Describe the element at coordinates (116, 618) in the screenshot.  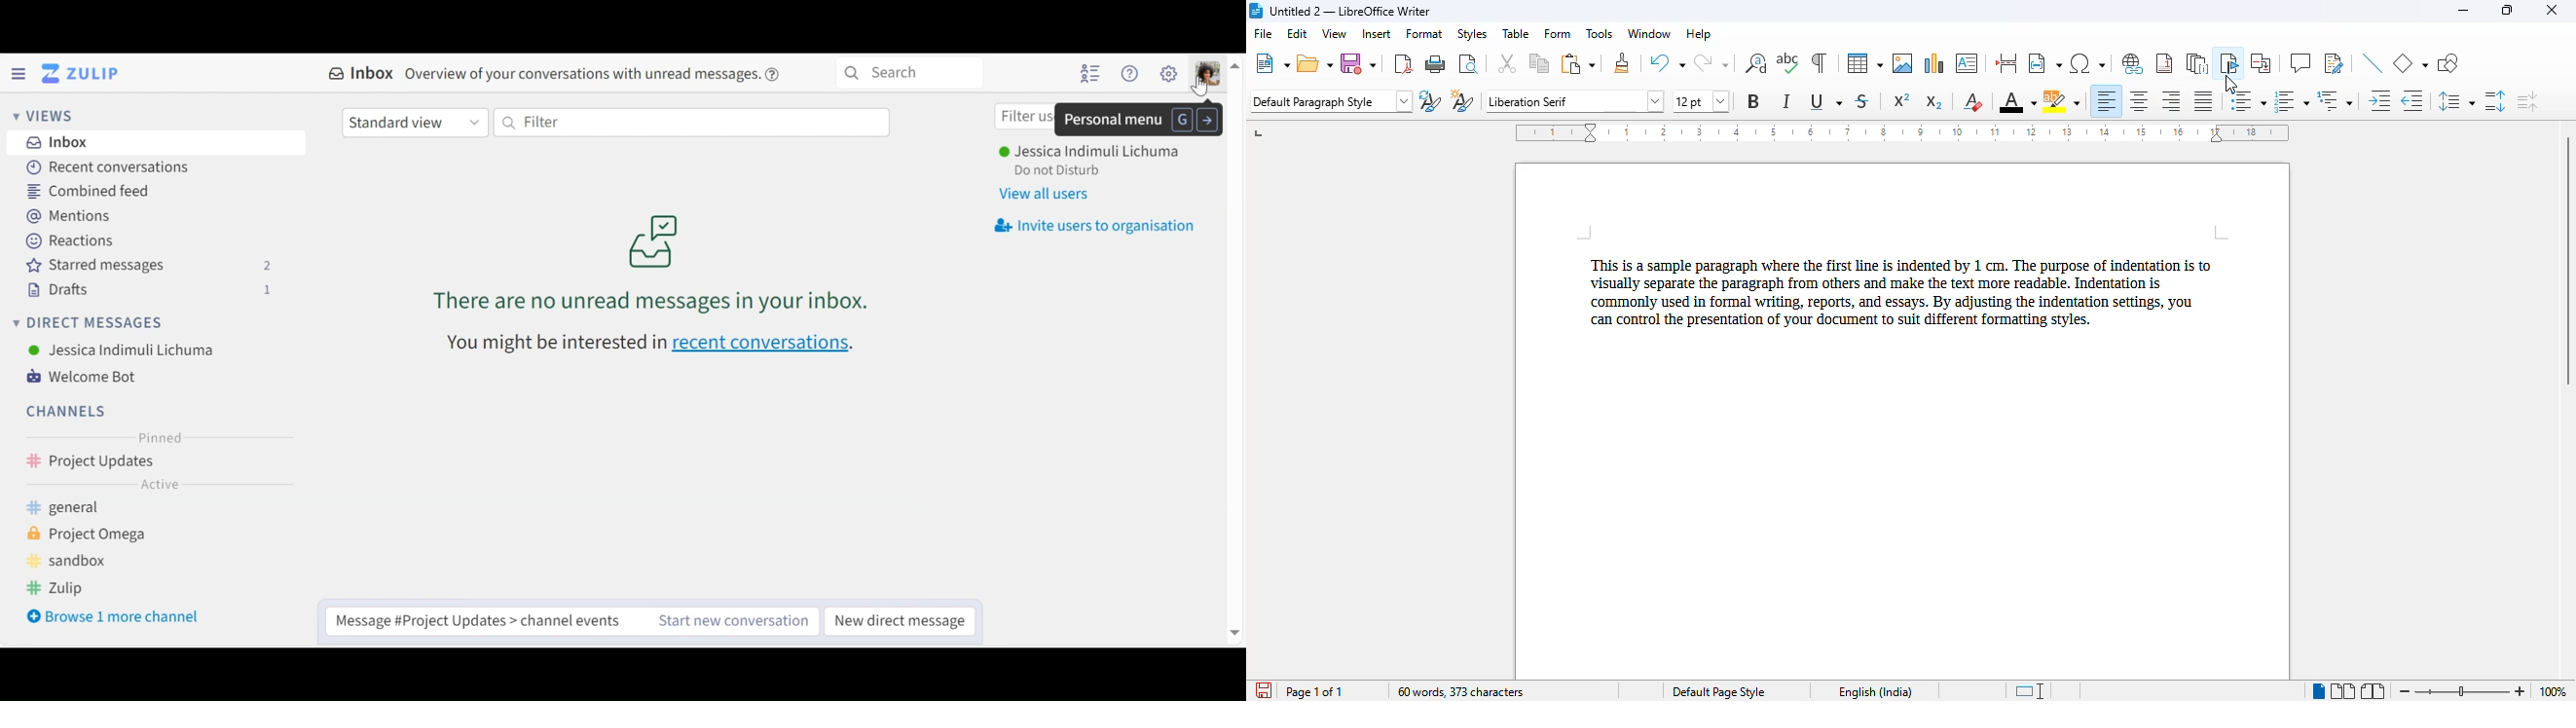
I see `Browse 1 more channel` at that location.